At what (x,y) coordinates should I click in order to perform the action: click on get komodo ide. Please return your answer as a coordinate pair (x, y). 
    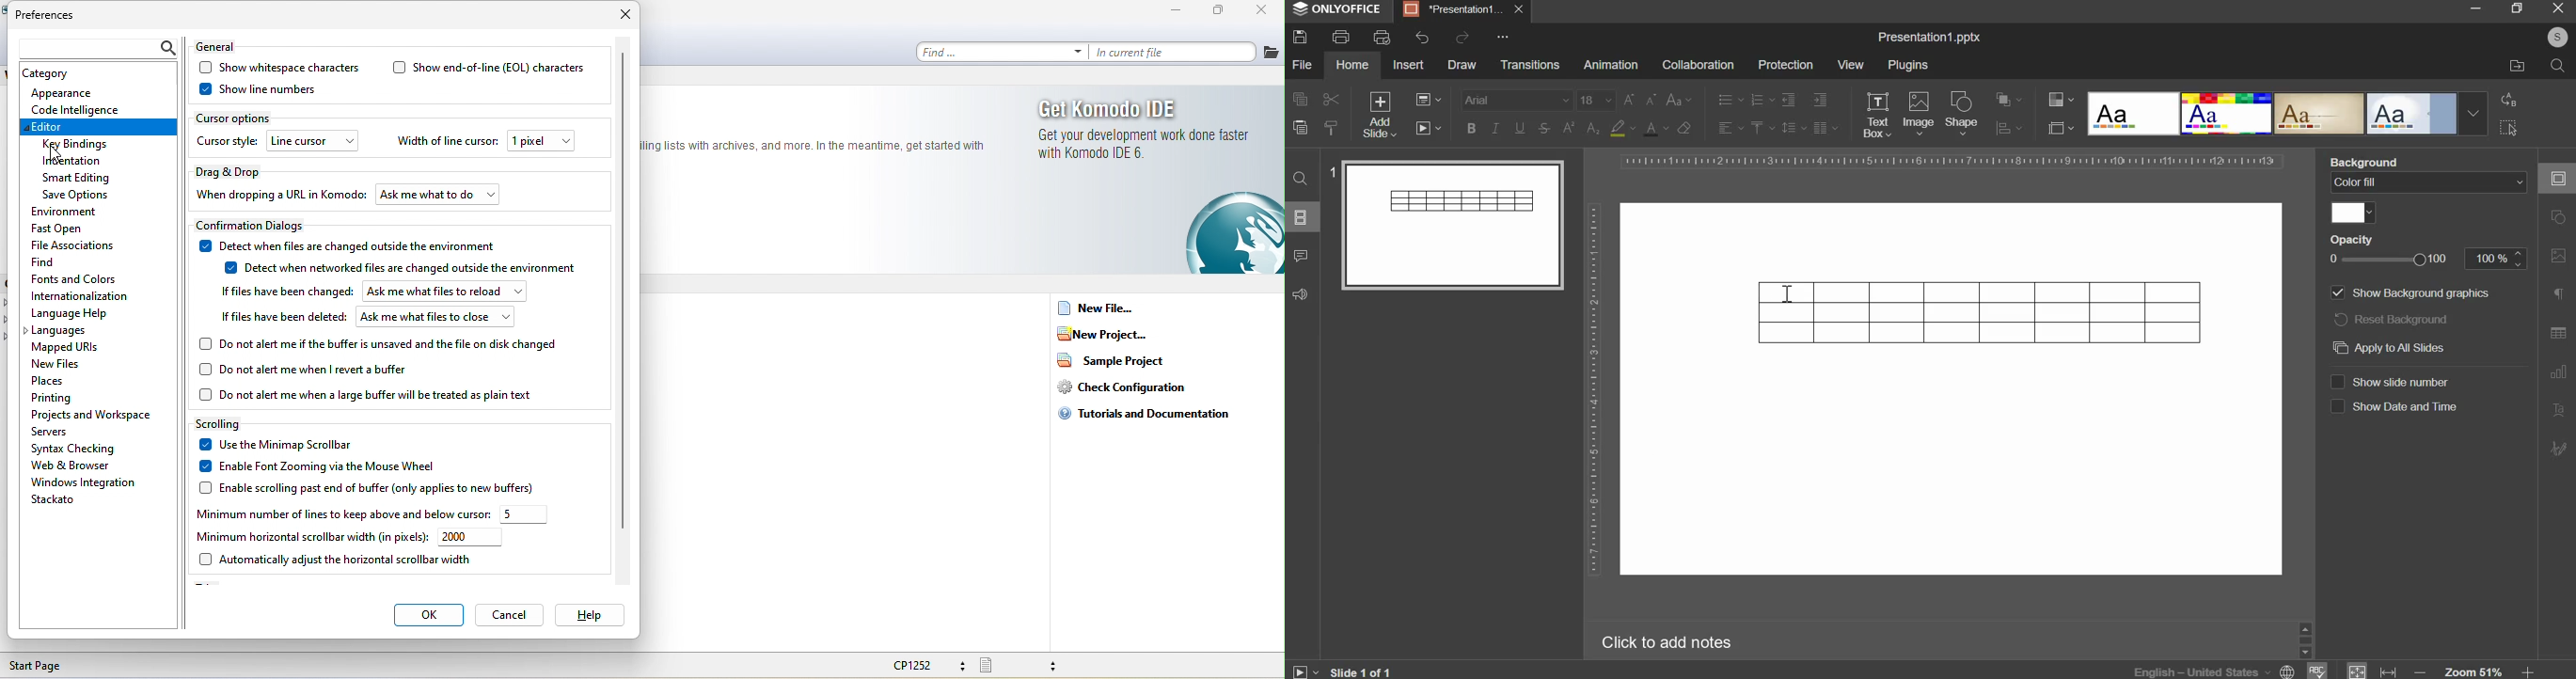
    Looking at the image, I should click on (1142, 130).